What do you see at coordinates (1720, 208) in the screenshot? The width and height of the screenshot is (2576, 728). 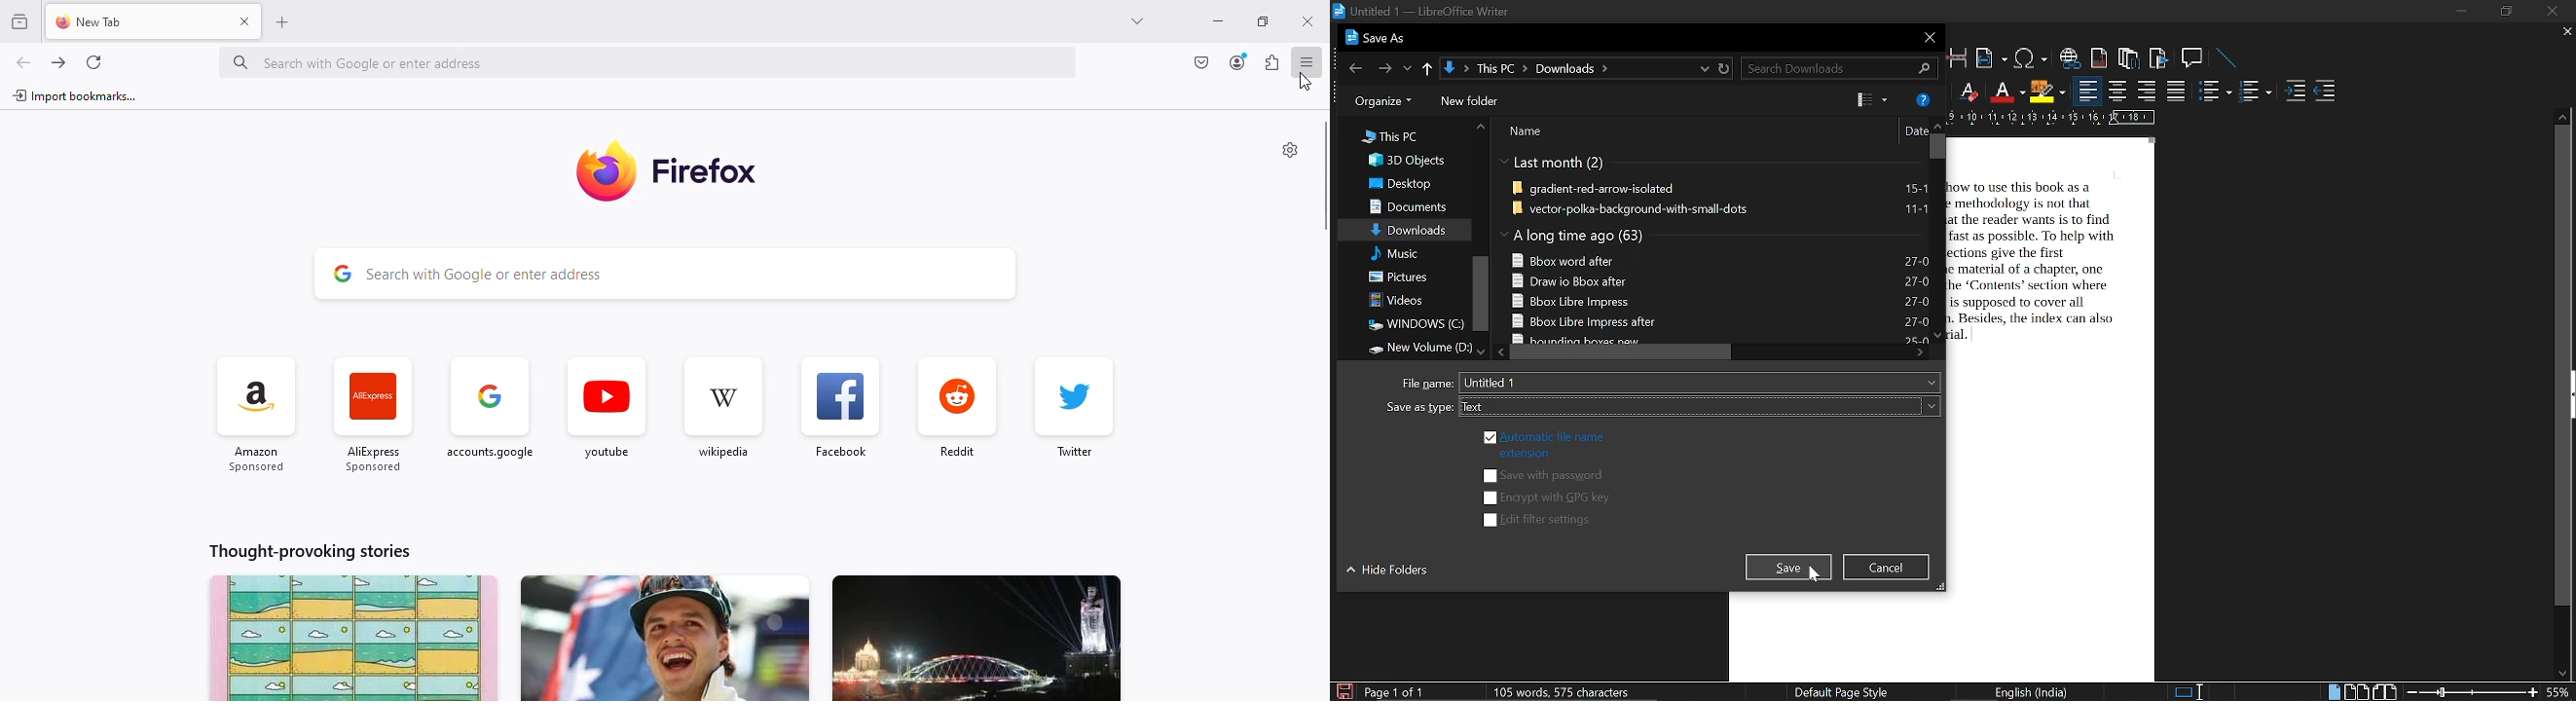 I see `vector-polka-background-with-small-dots 11-1` at bounding box center [1720, 208].